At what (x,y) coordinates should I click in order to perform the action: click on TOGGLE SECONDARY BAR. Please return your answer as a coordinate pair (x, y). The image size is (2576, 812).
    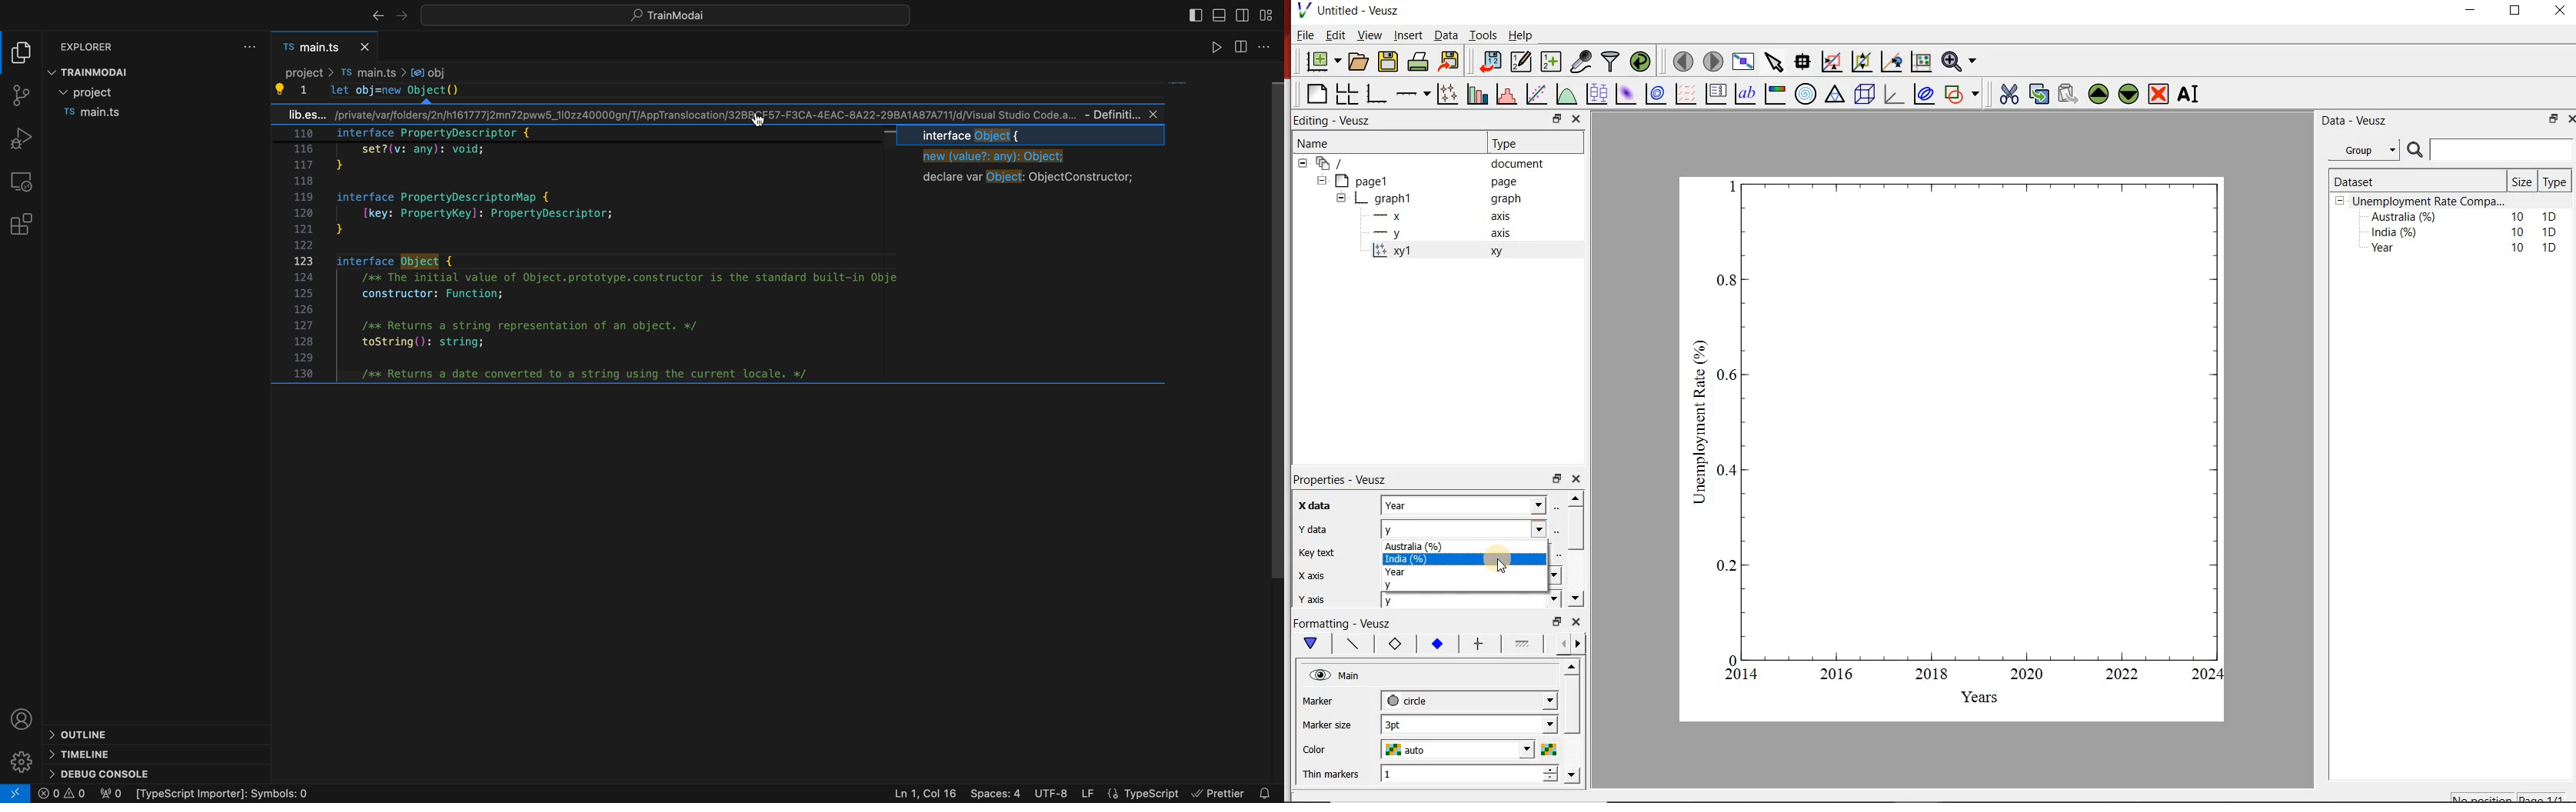
    Looking at the image, I should click on (1241, 16).